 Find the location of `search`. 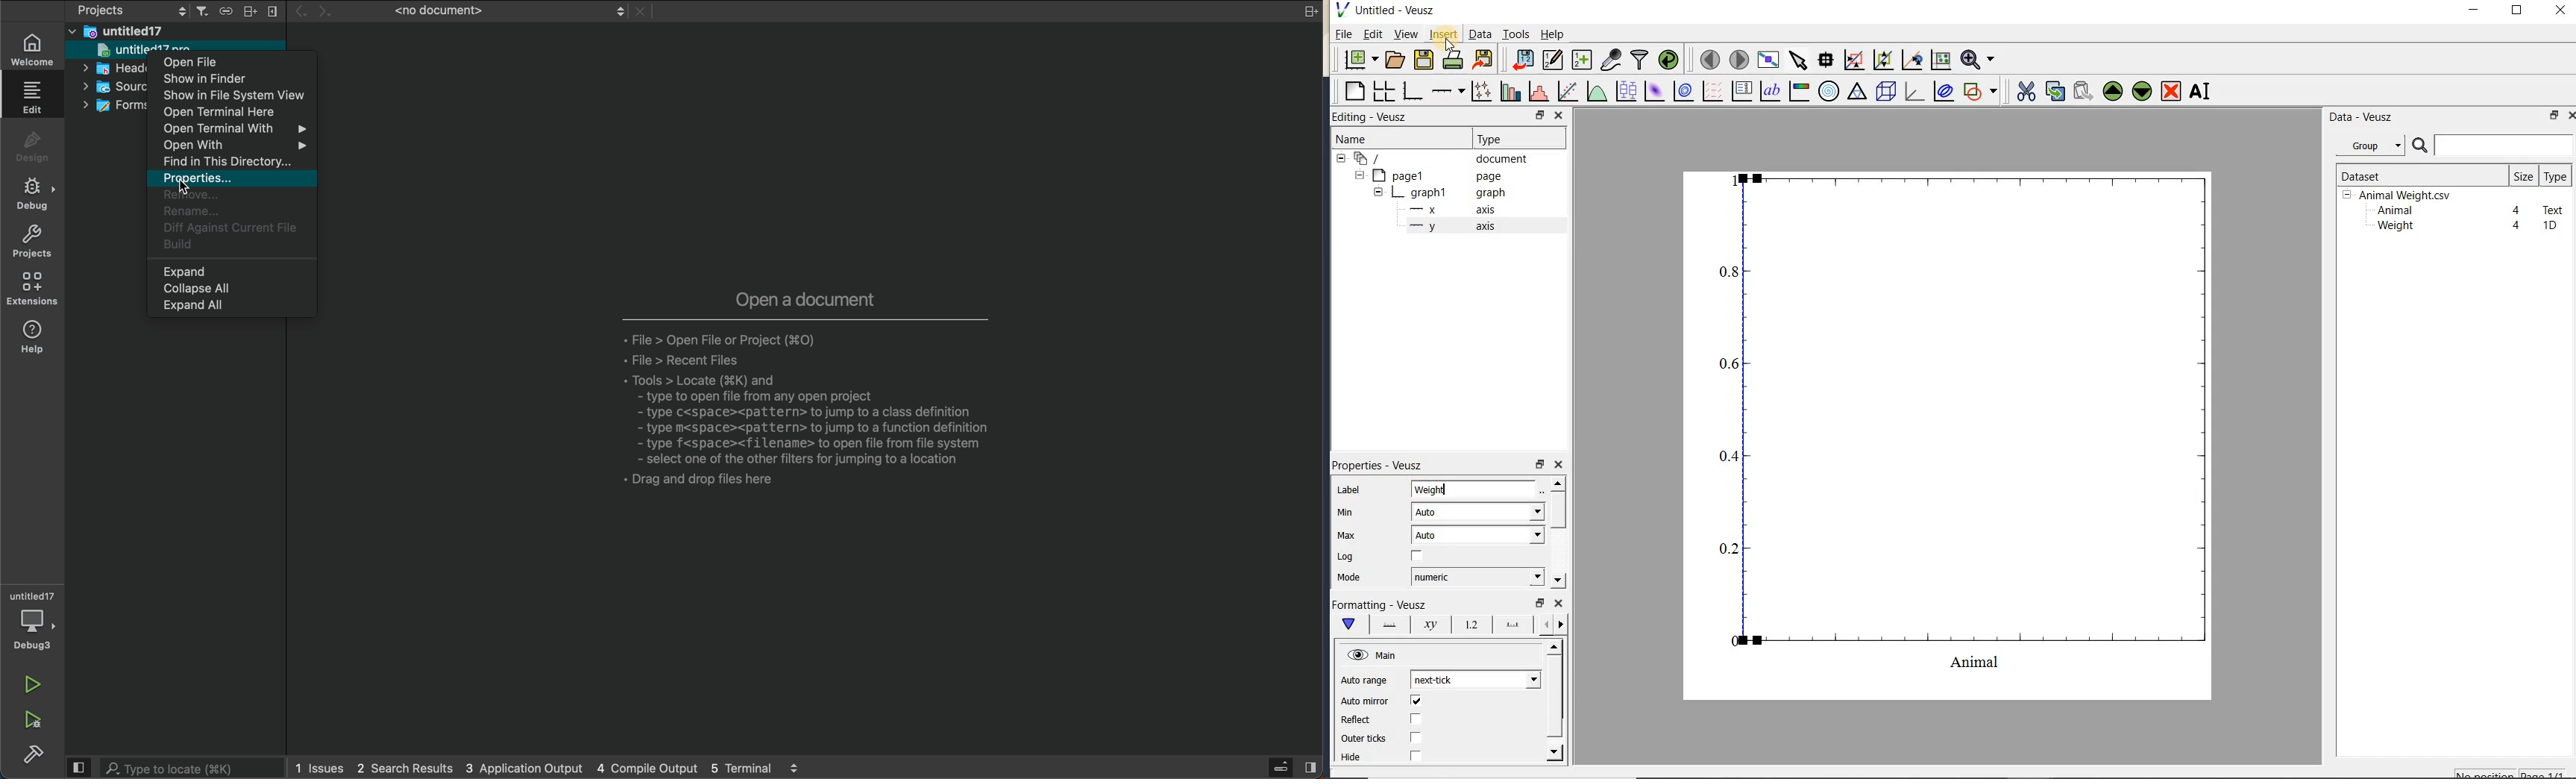

search is located at coordinates (174, 769).